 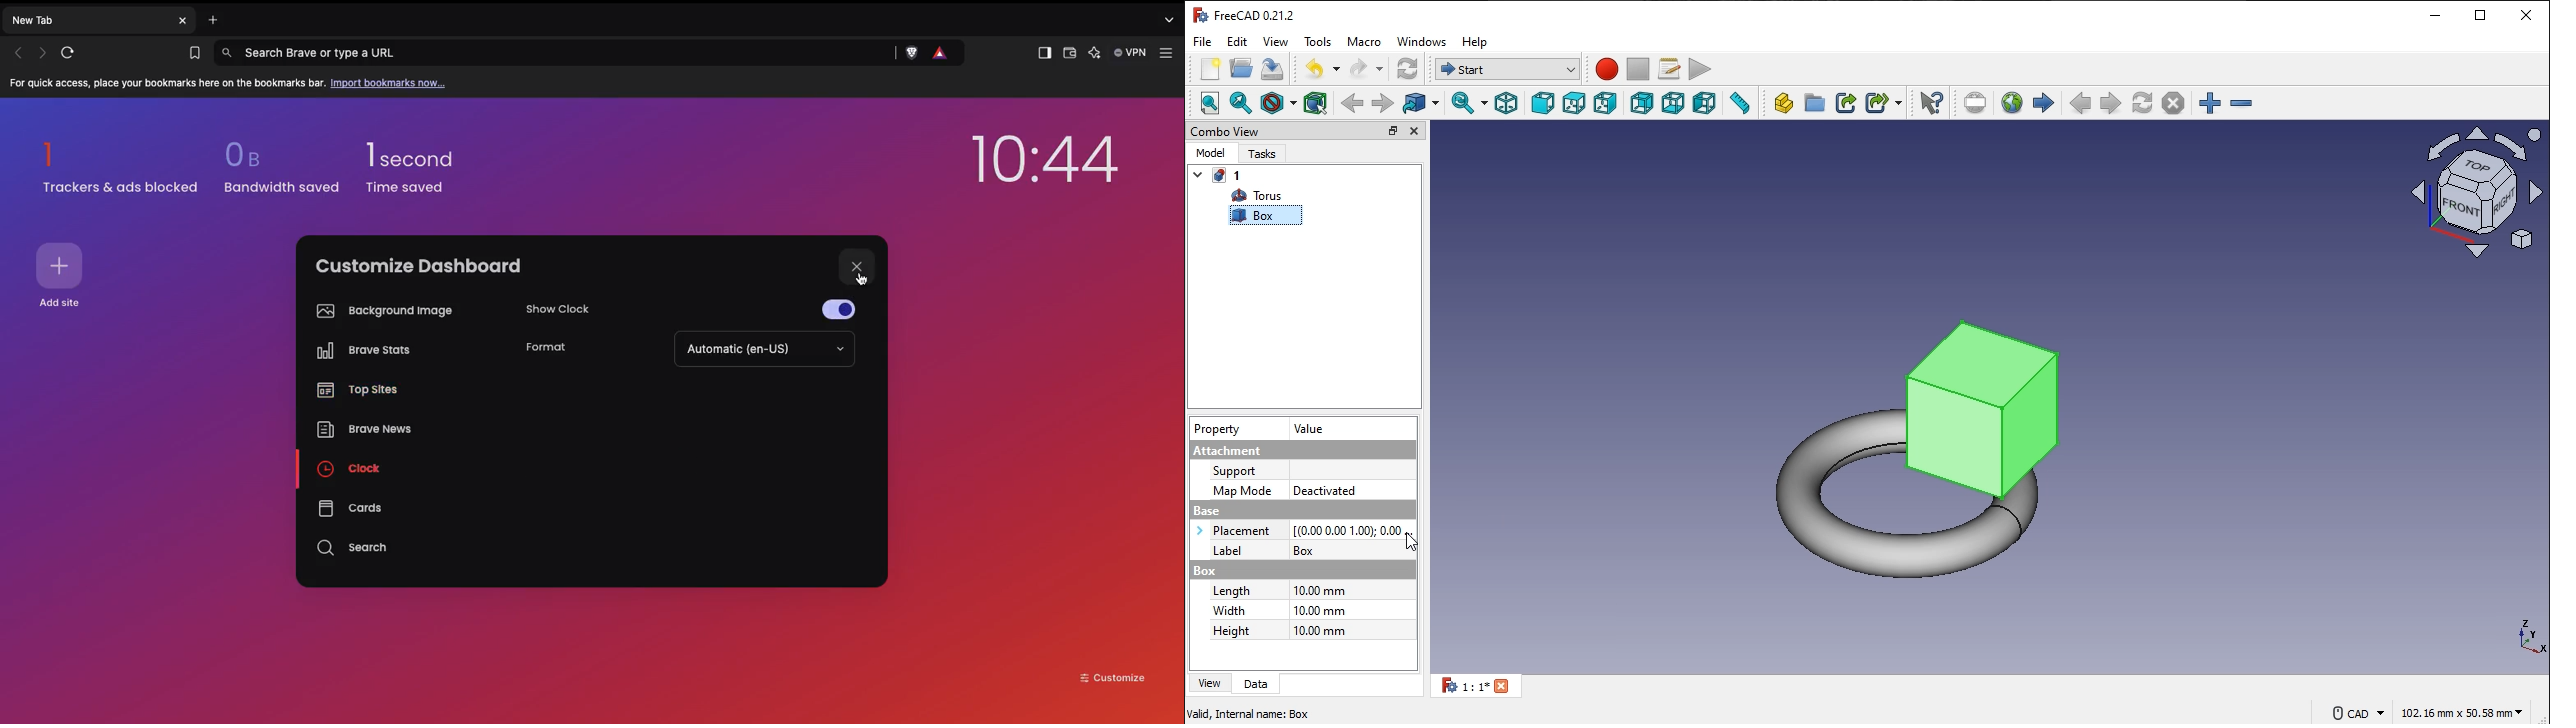 What do you see at coordinates (350, 508) in the screenshot?
I see `Cards` at bounding box center [350, 508].